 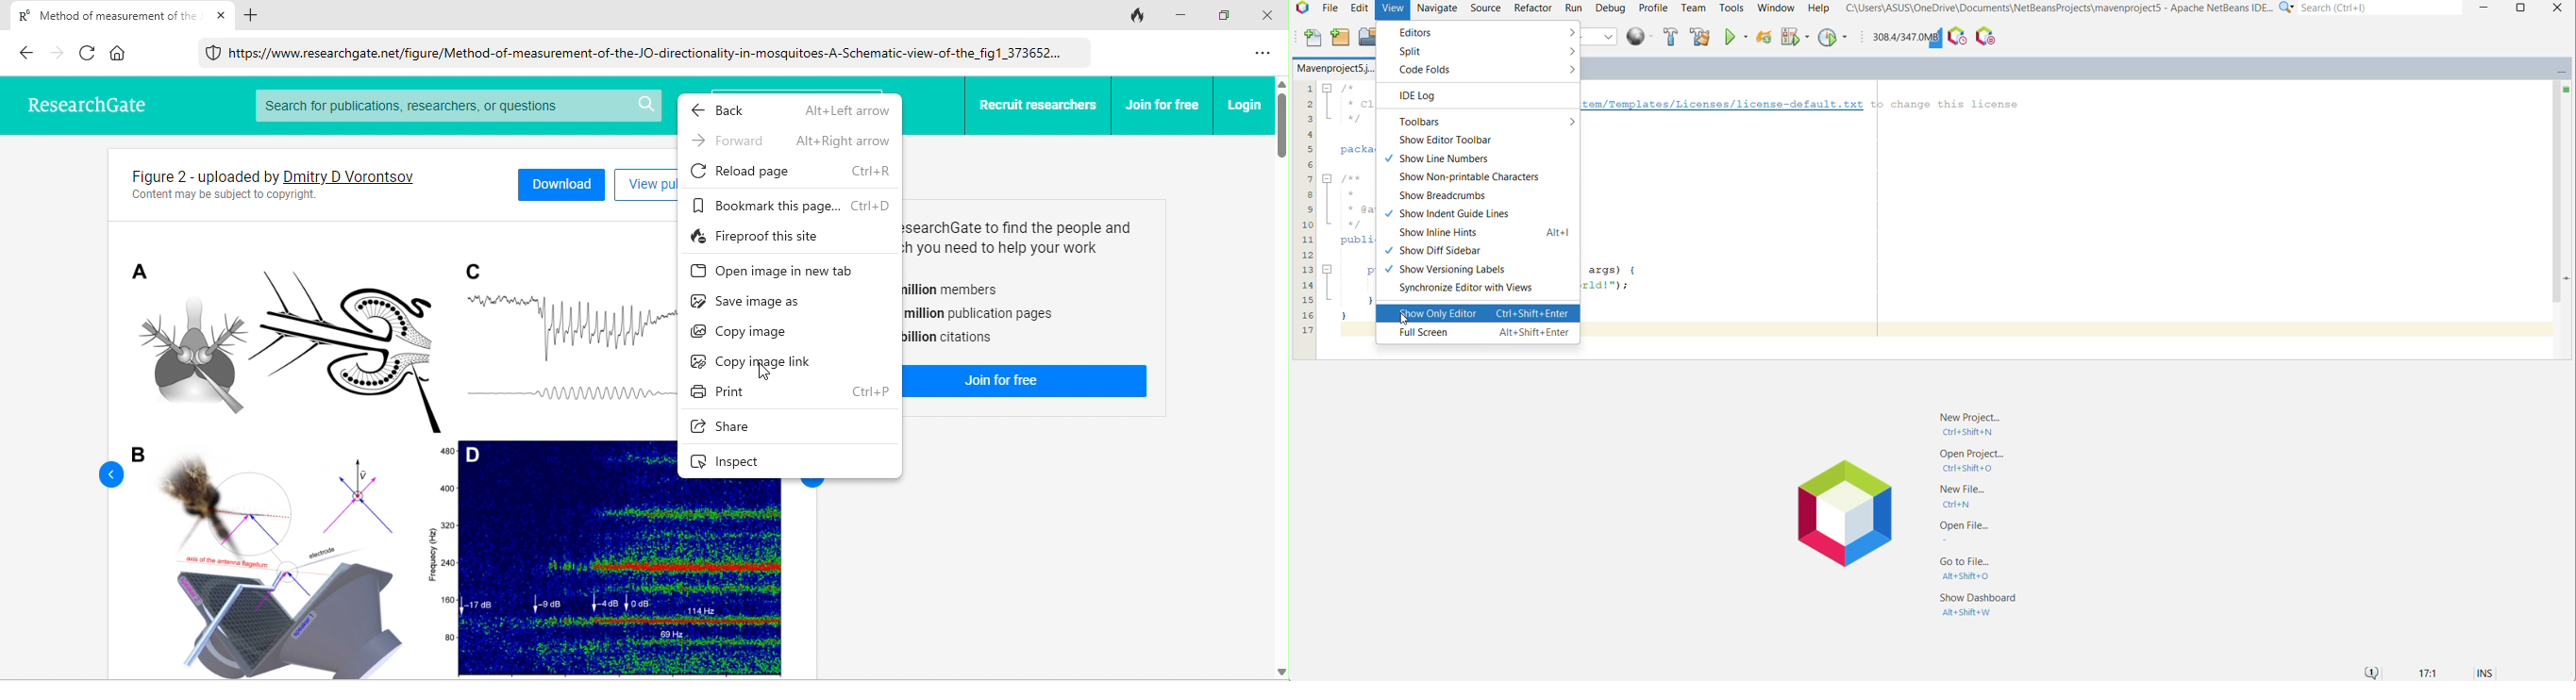 What do you see at coordinates (772, 236) in the screenshot?
I see `fireproof this site` at bounding box center [772, 236].